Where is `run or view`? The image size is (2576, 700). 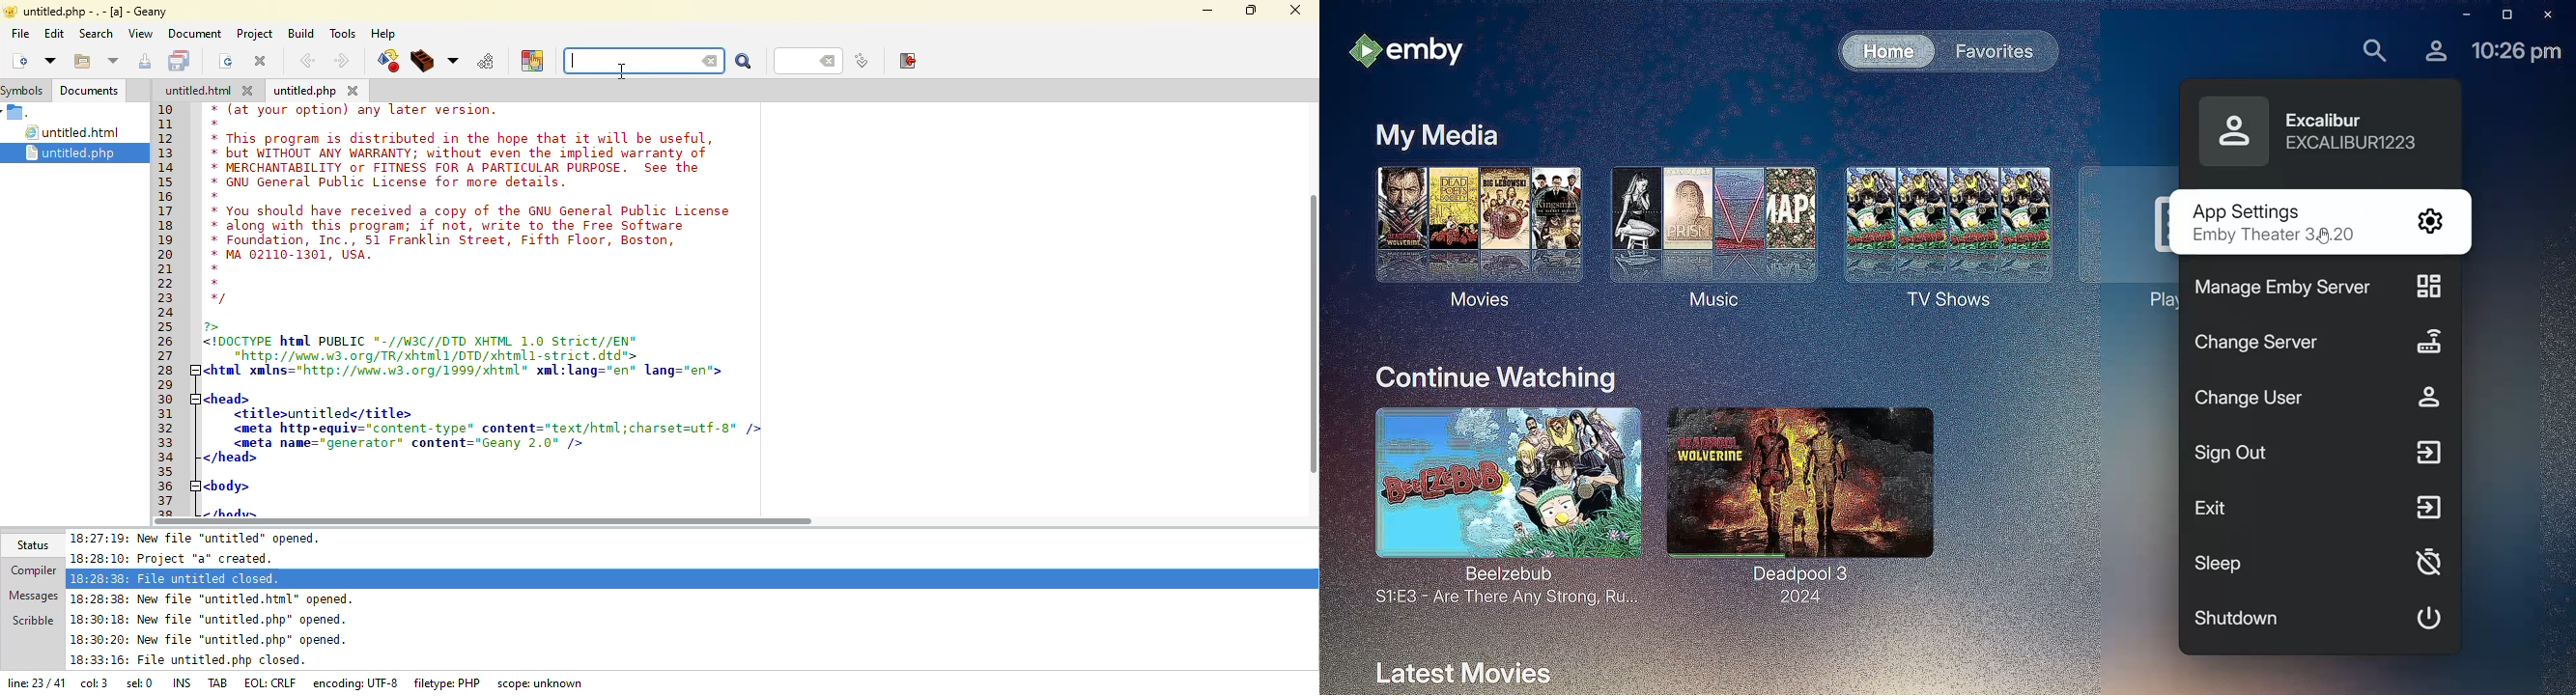
run or view is located at coordinates (487, 61).